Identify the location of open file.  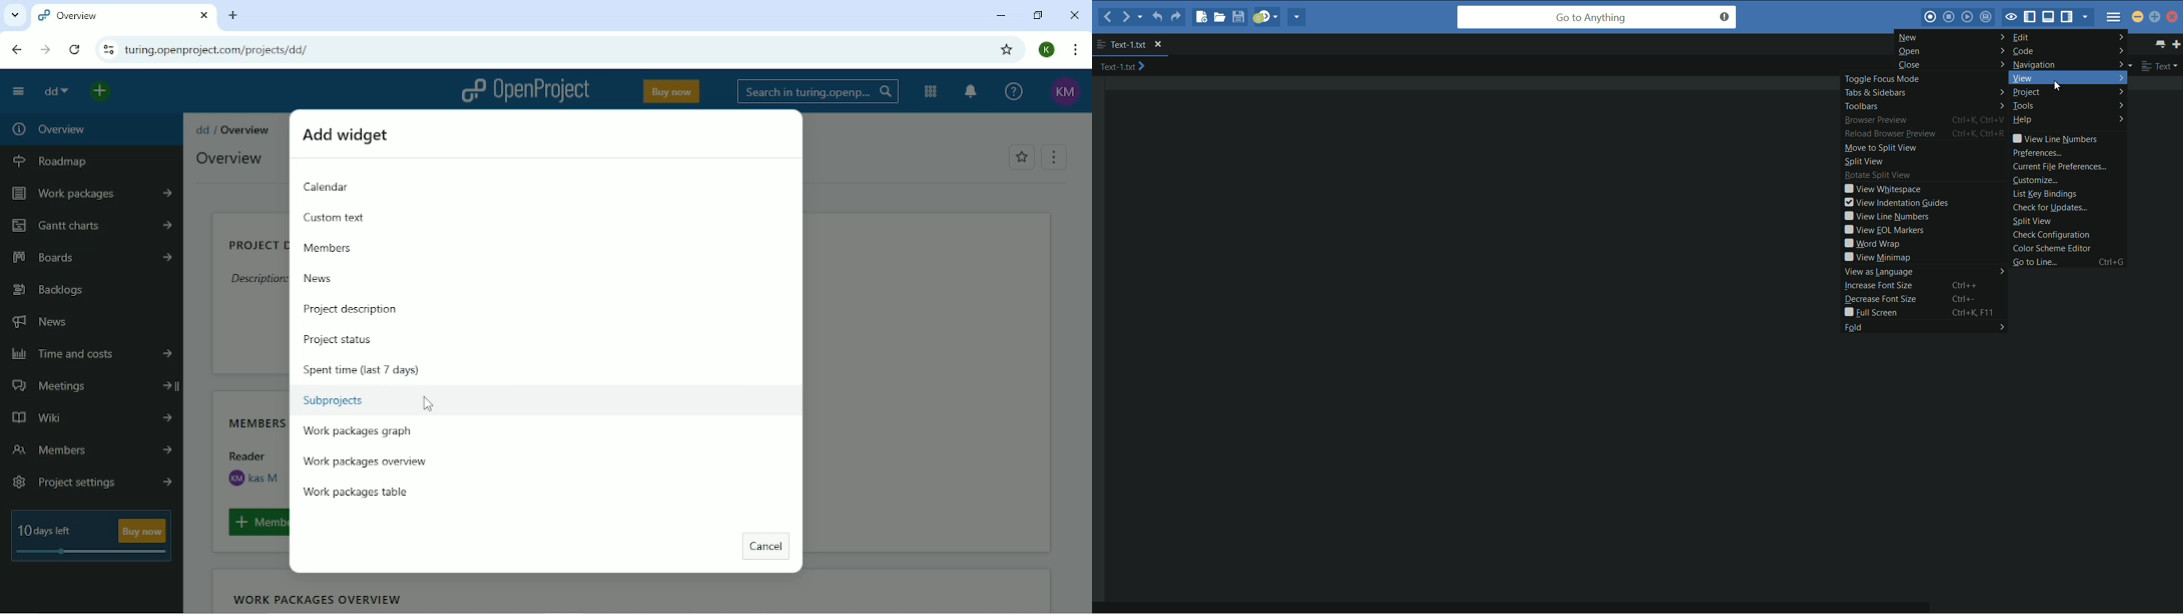
(1218, 17).